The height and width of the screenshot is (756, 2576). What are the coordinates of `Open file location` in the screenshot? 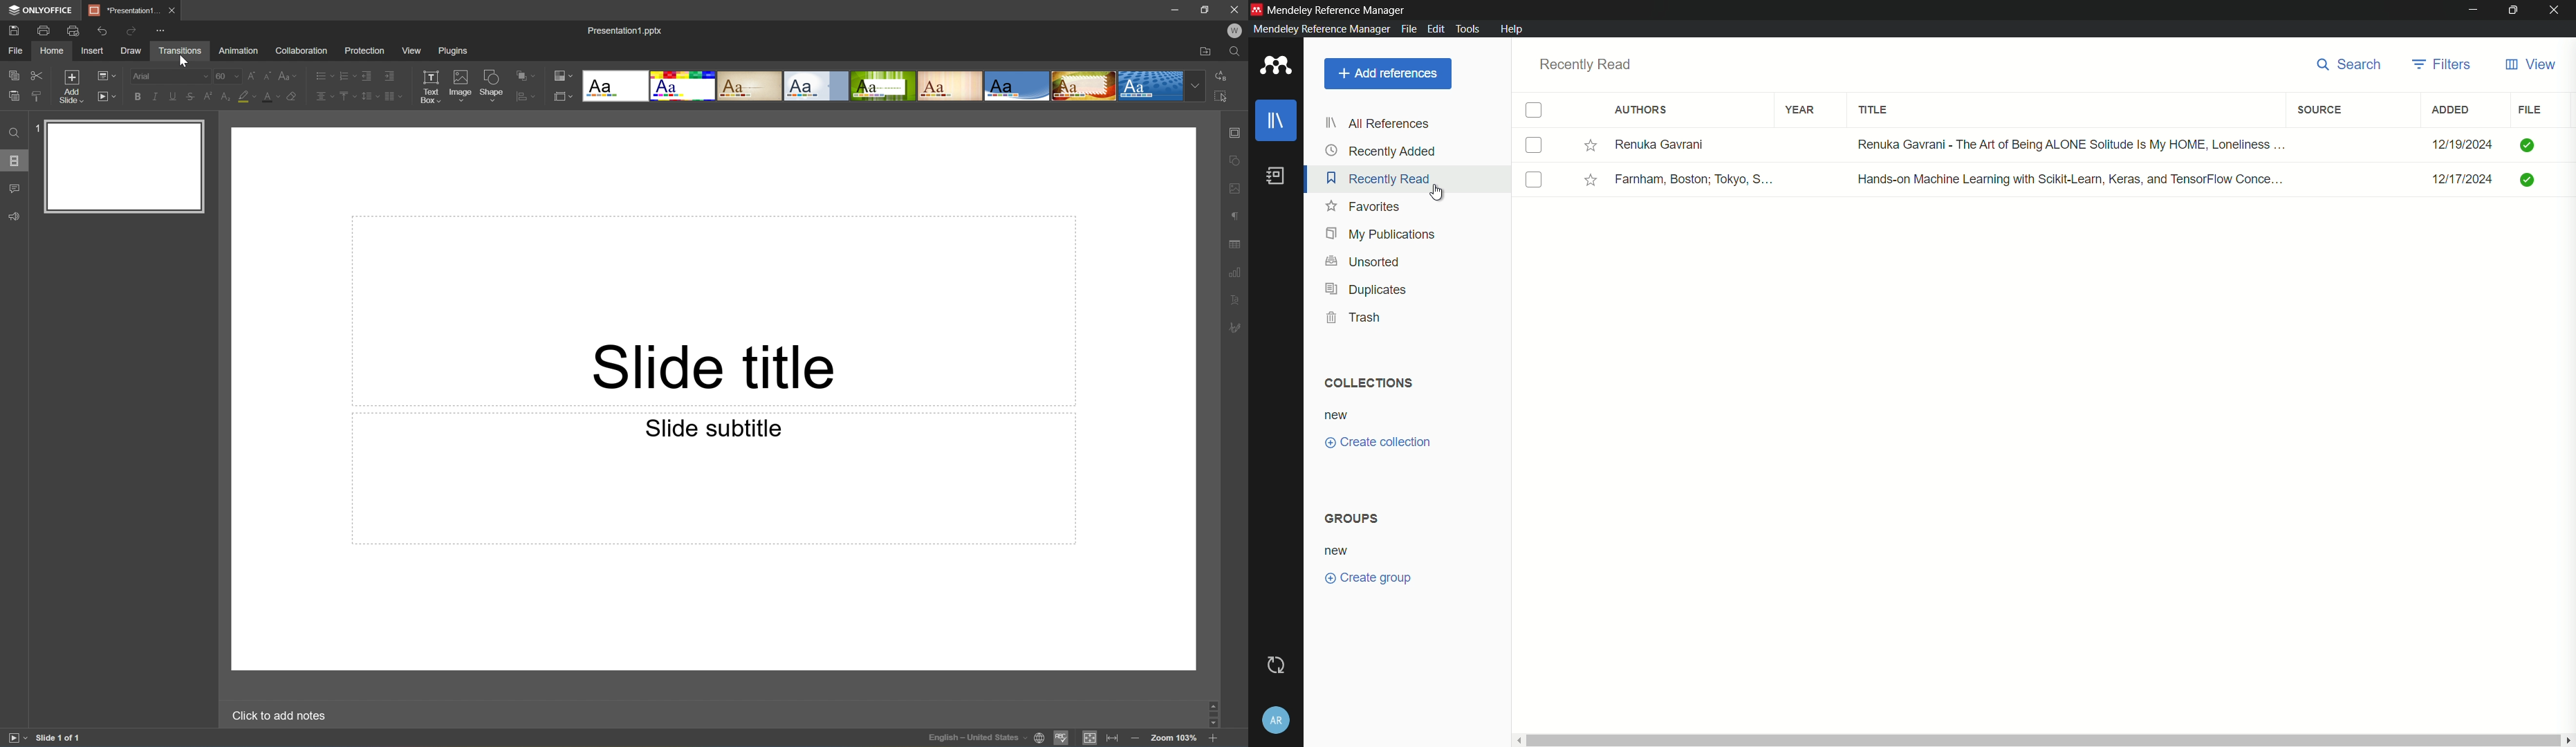 It's located at (1206, 52).